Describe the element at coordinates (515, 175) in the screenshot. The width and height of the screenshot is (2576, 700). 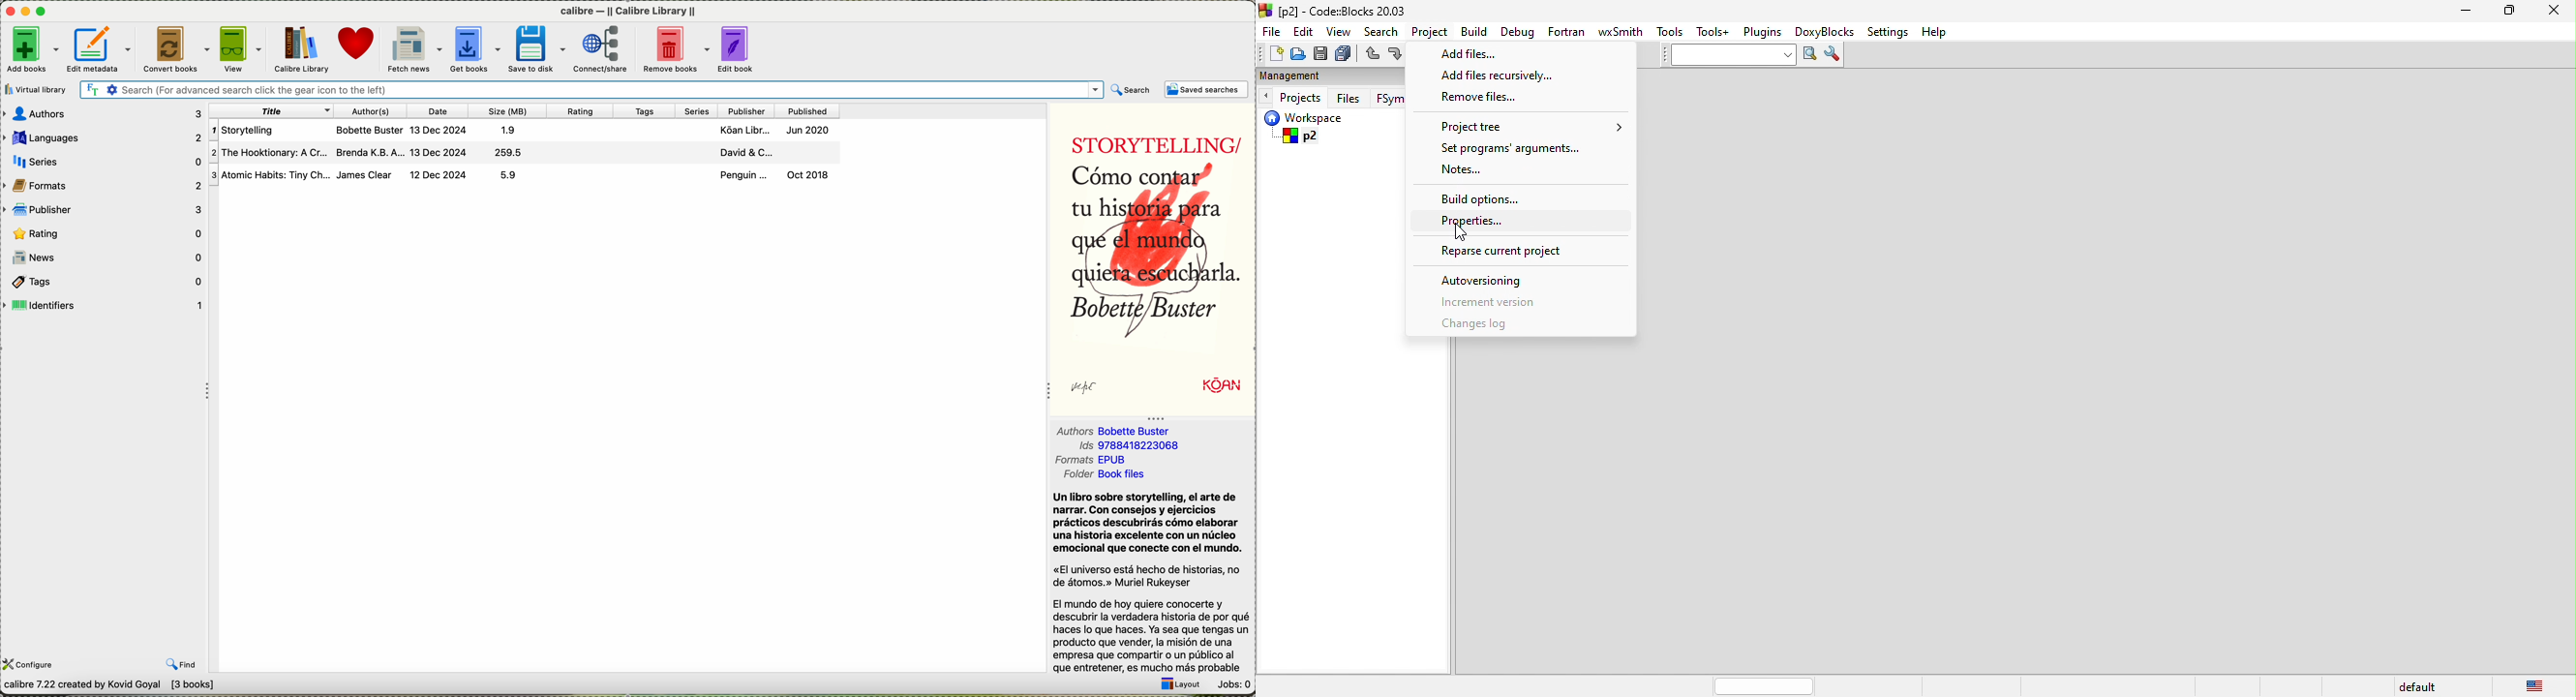
I see `5.9` at that location.